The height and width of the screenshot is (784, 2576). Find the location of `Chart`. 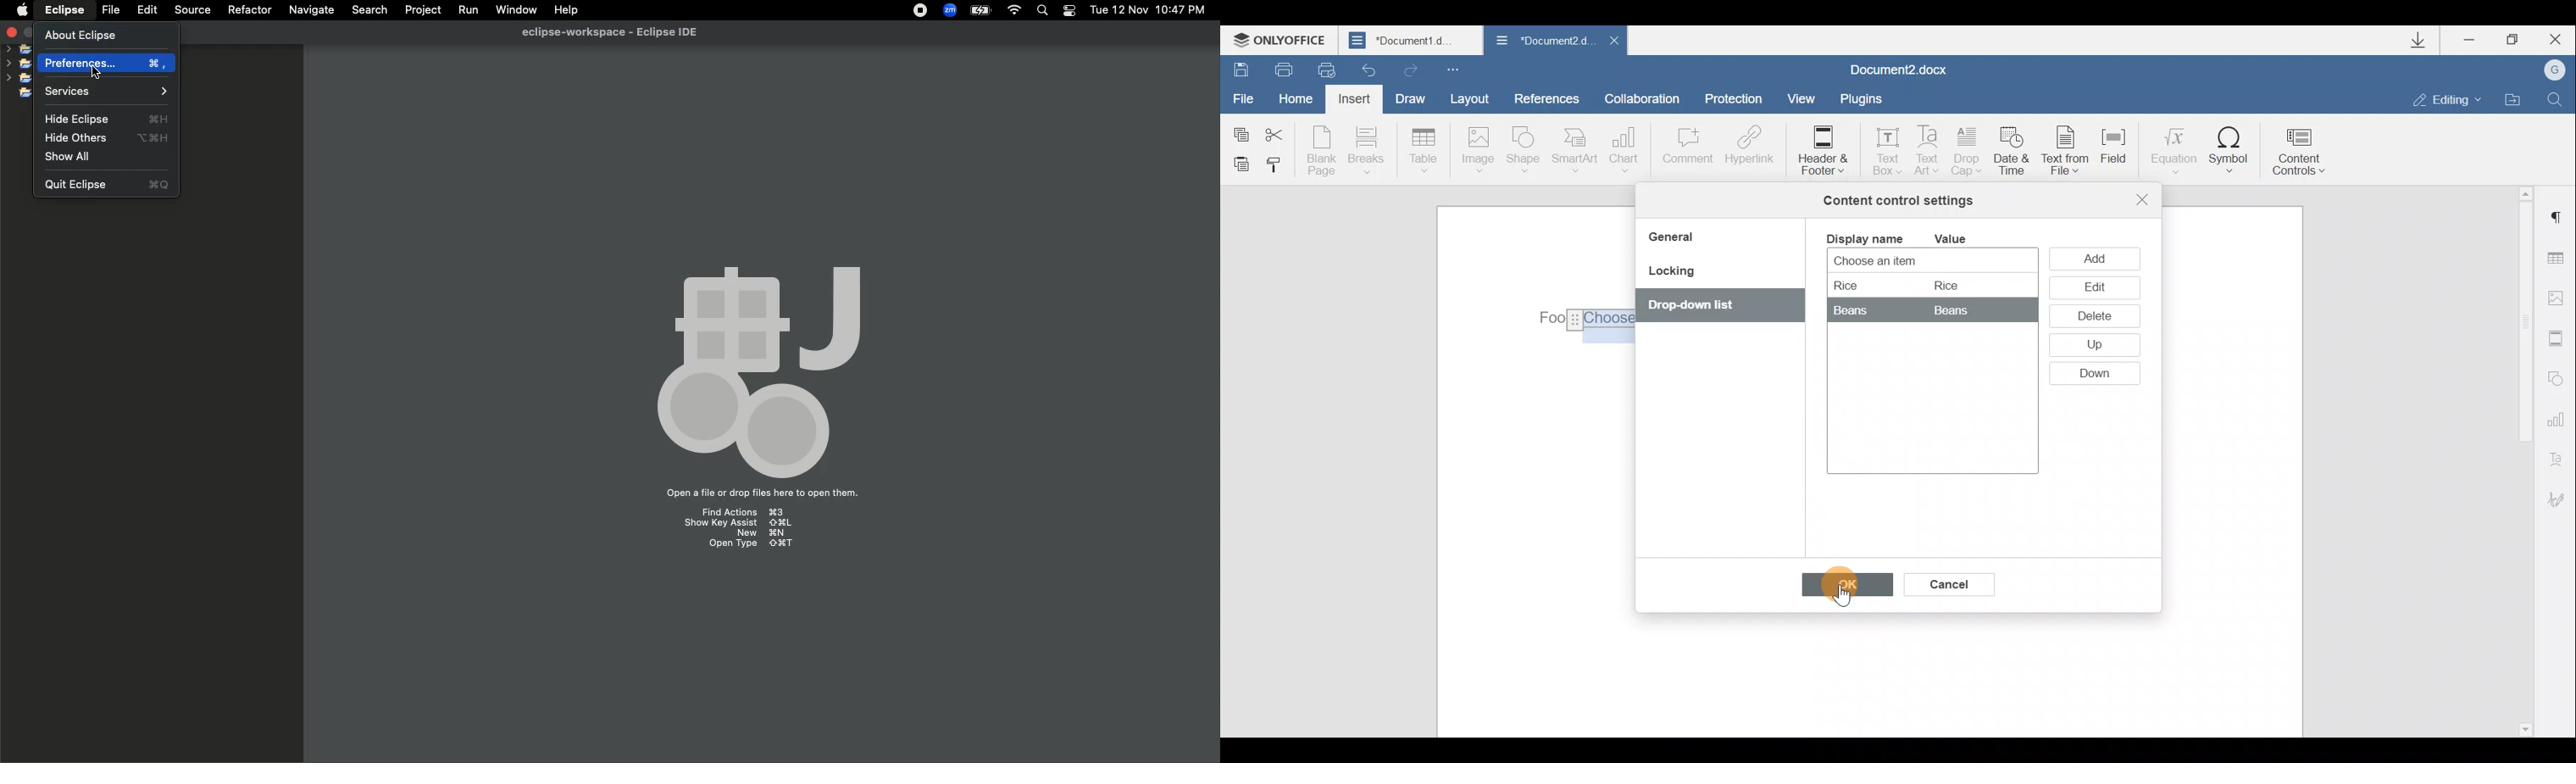

Chart is located at coordinates (1627, 150).